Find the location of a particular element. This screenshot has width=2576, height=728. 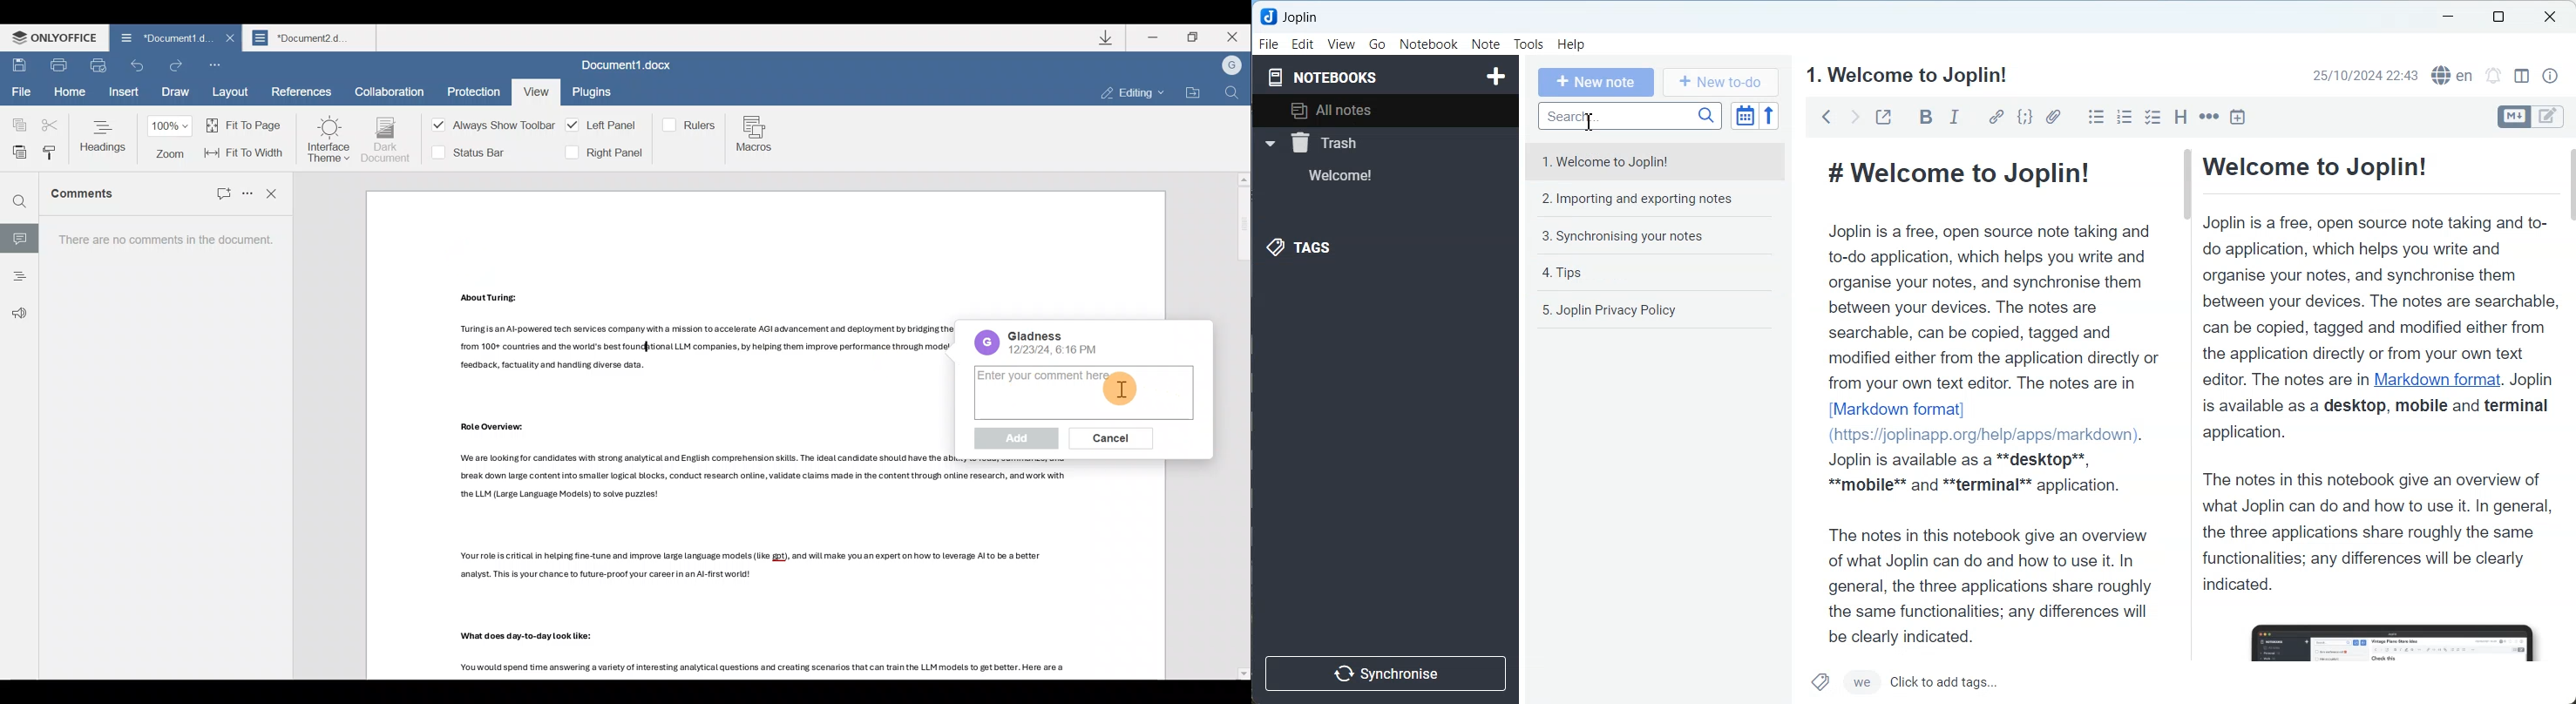

View is located at coordinates (1341, 44).